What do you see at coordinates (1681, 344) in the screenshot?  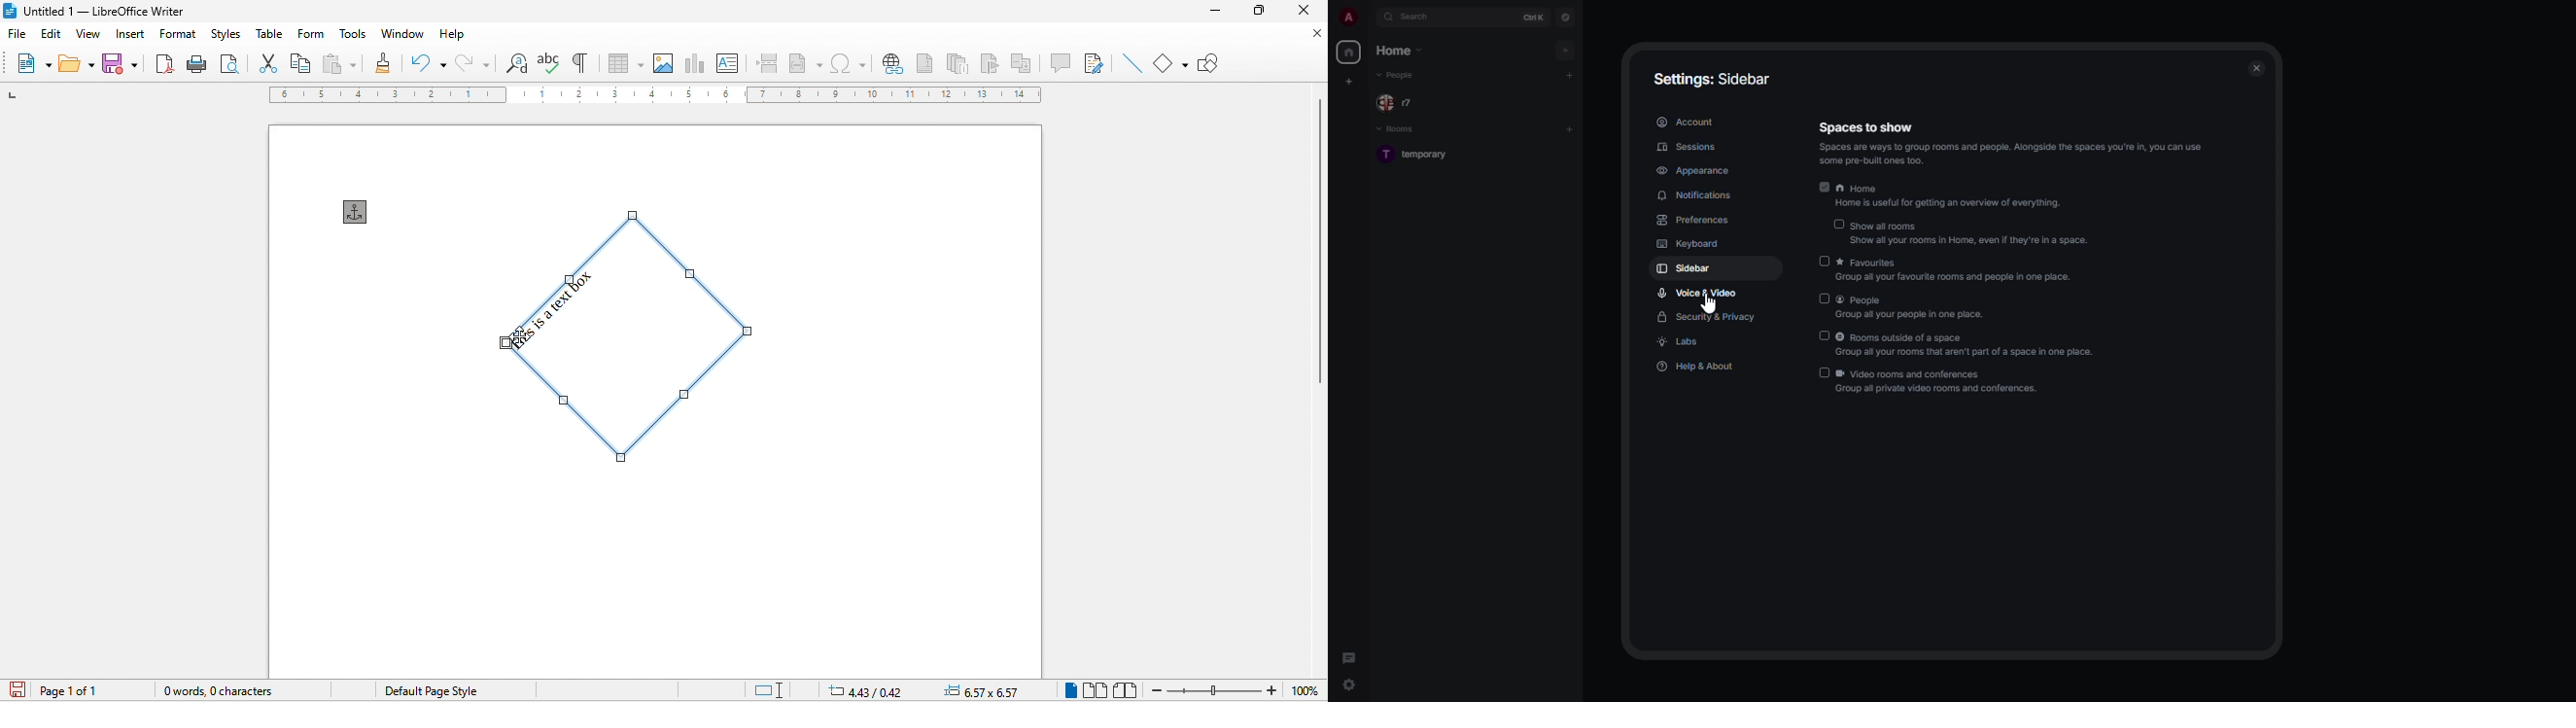 I see `labs` at bounding box center [1681, 344].